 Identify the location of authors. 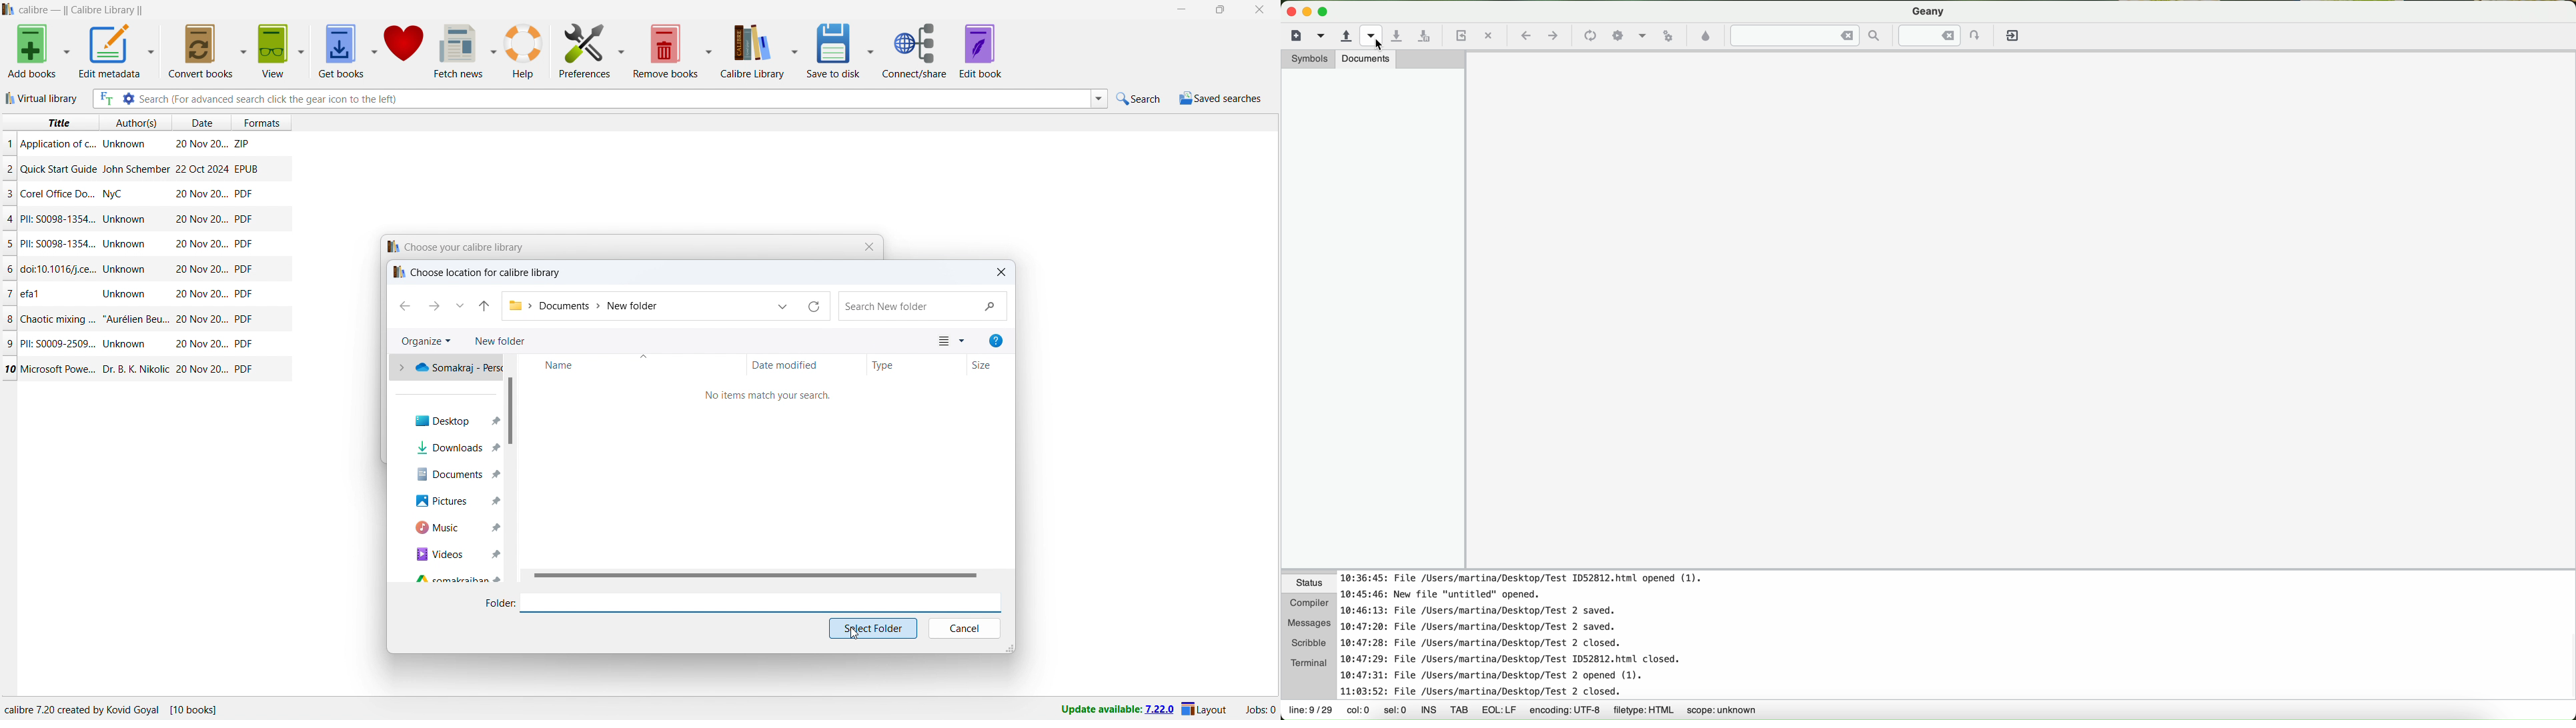
(137, 123).